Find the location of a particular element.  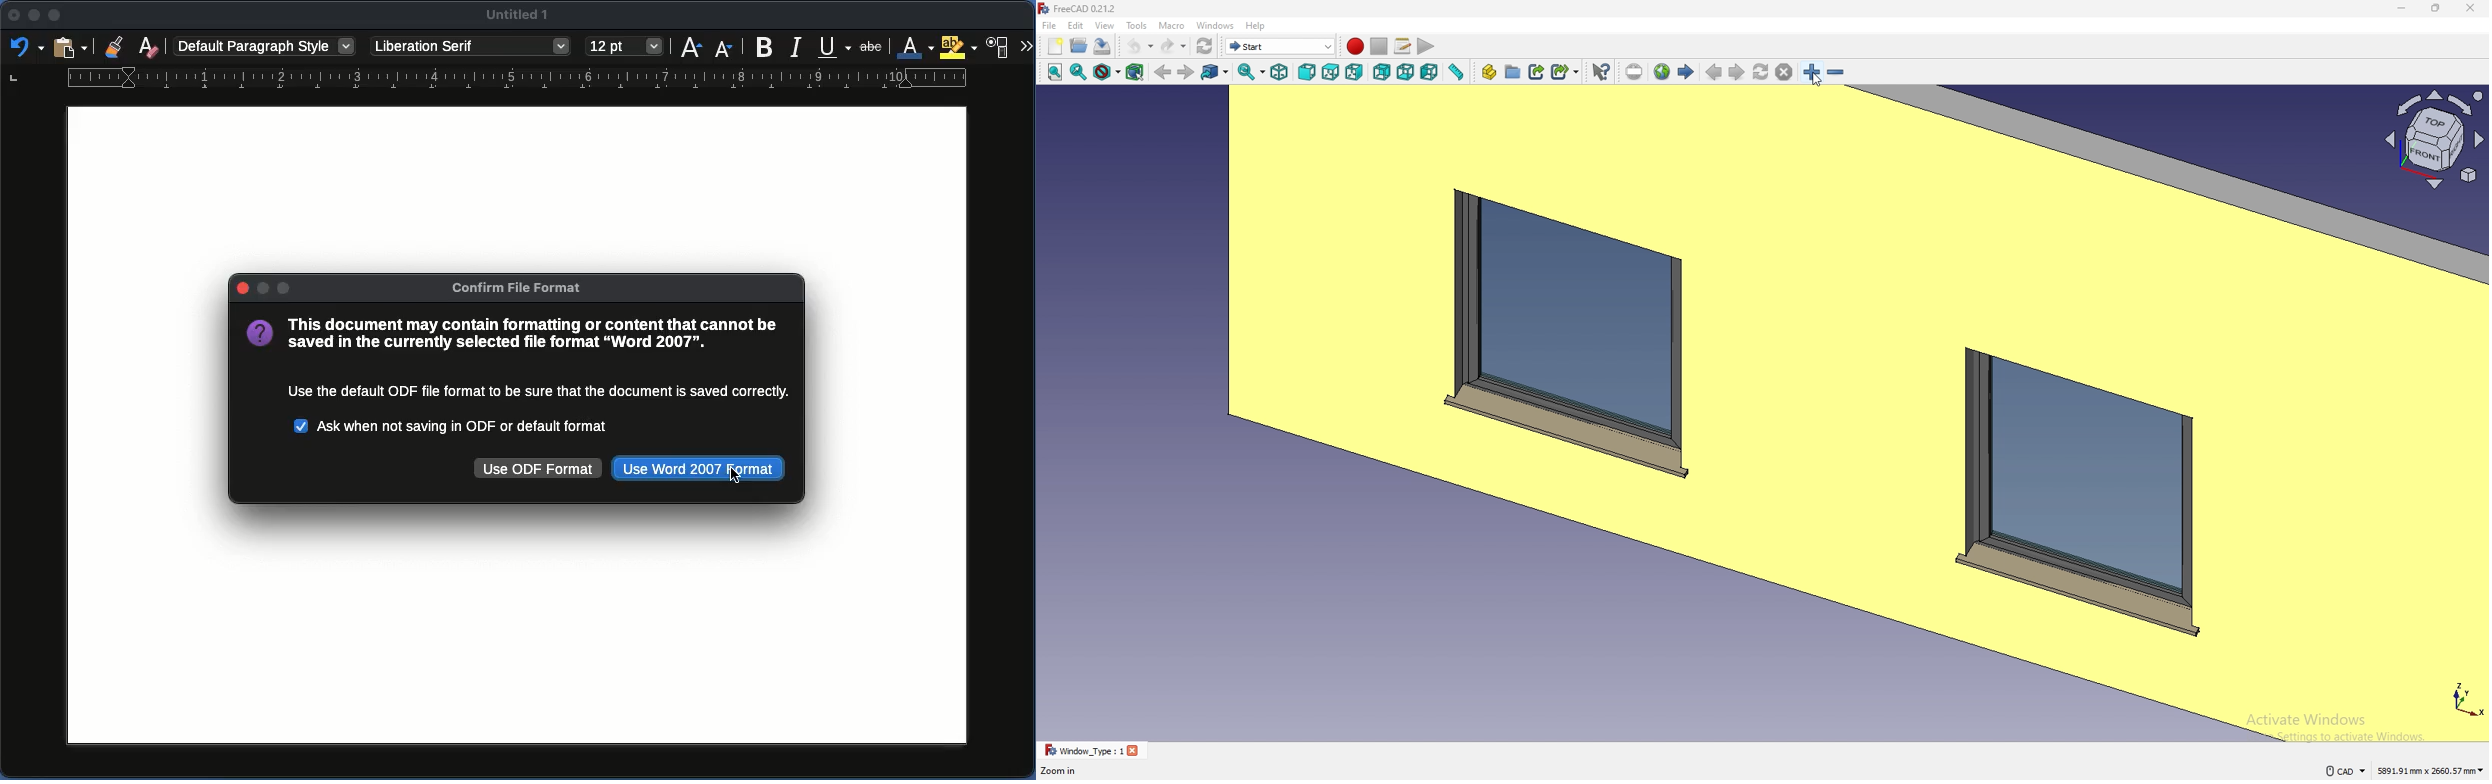

Size decrease is located at coordinates (724, 46).